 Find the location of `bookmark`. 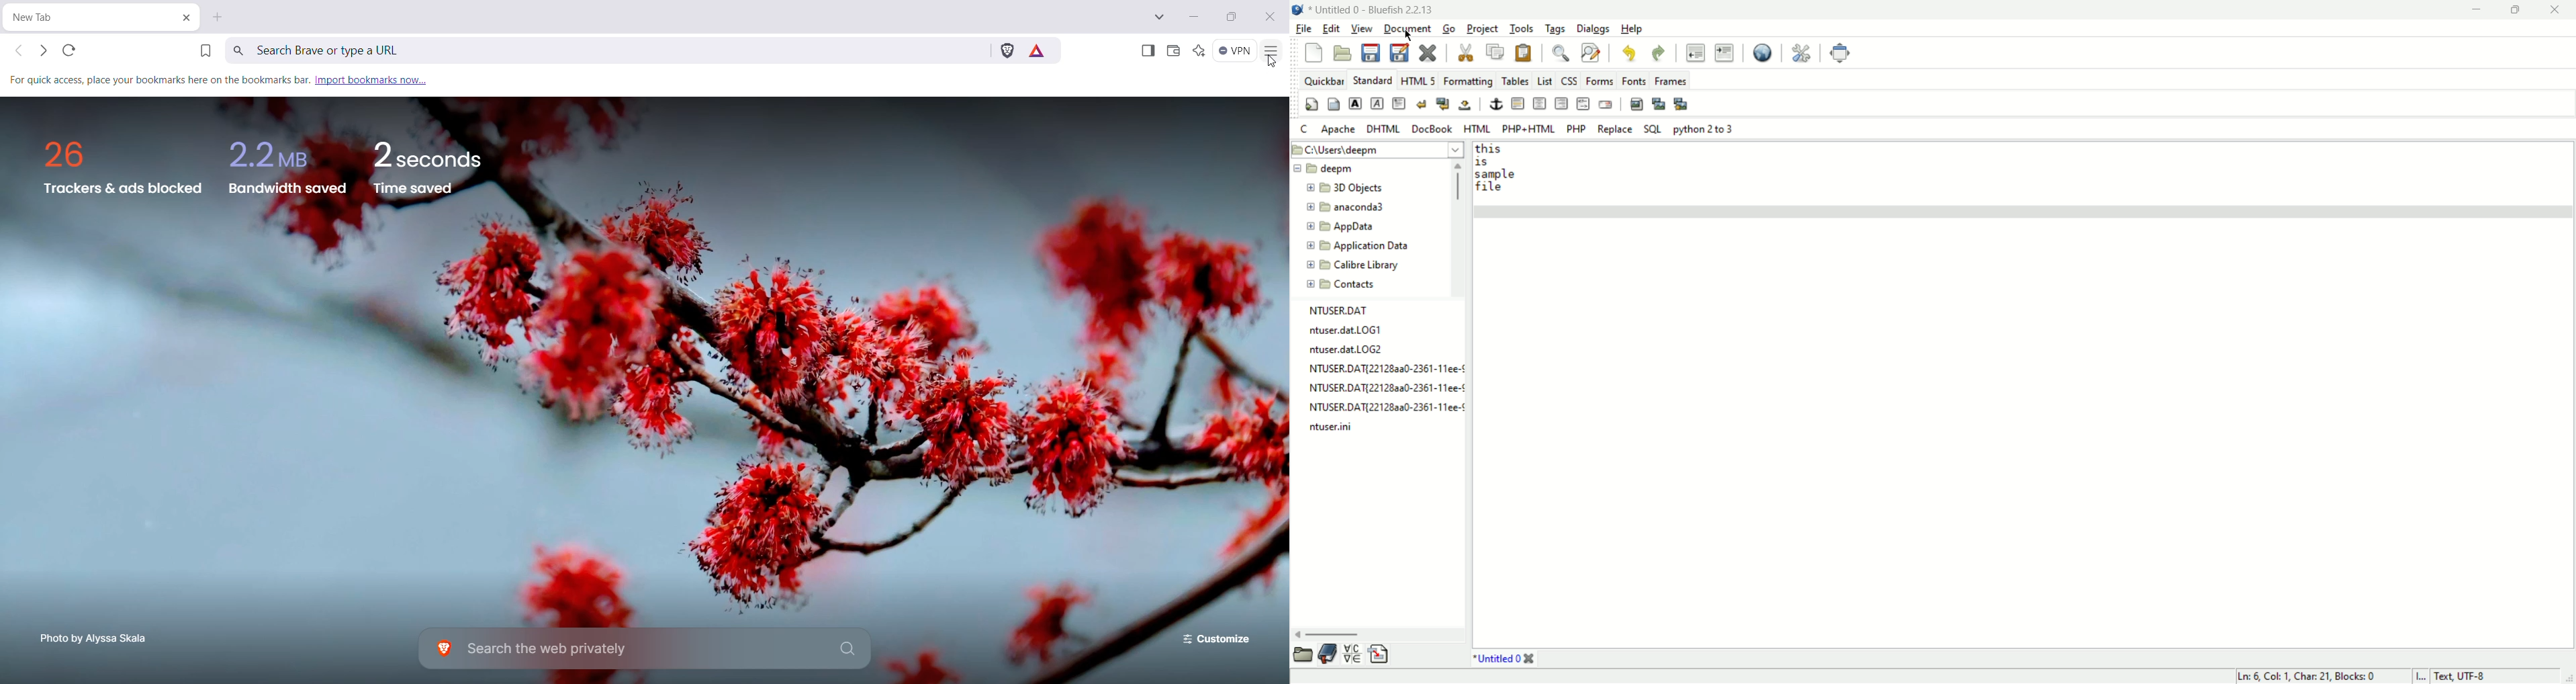

bookmark is located at coordinates (1327, 654).